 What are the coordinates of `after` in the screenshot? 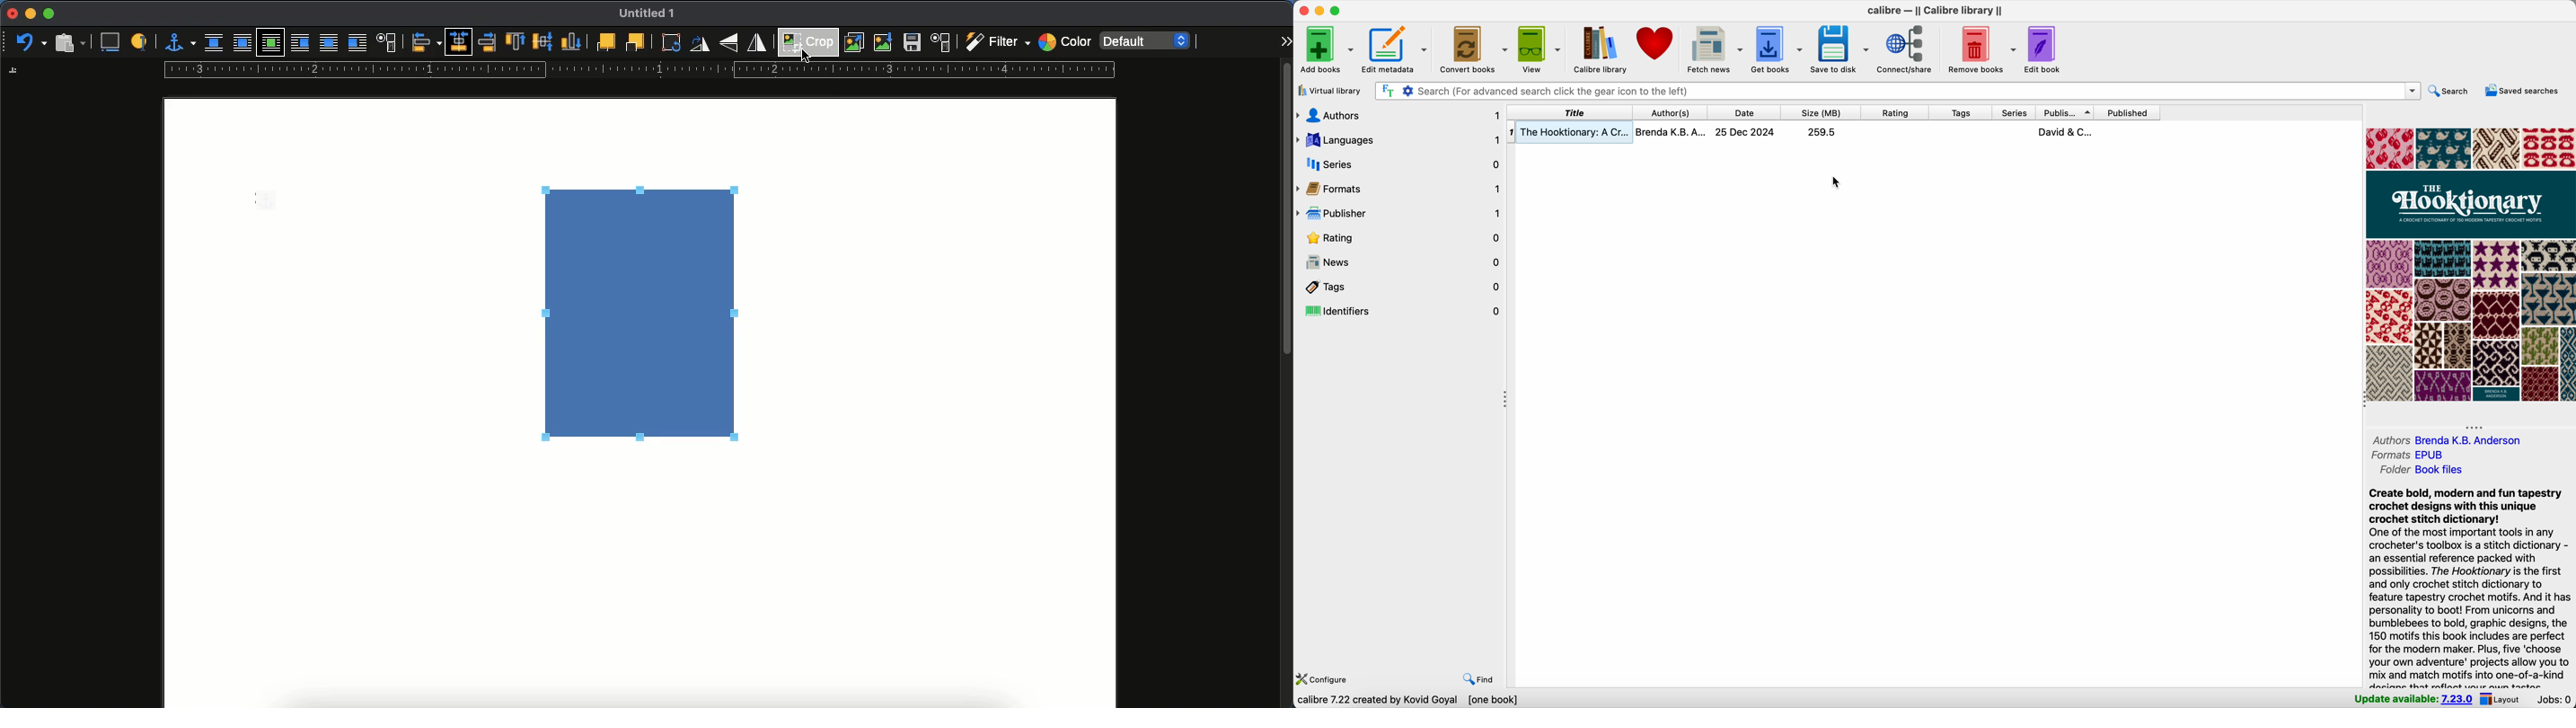 It's located at (357, 45).